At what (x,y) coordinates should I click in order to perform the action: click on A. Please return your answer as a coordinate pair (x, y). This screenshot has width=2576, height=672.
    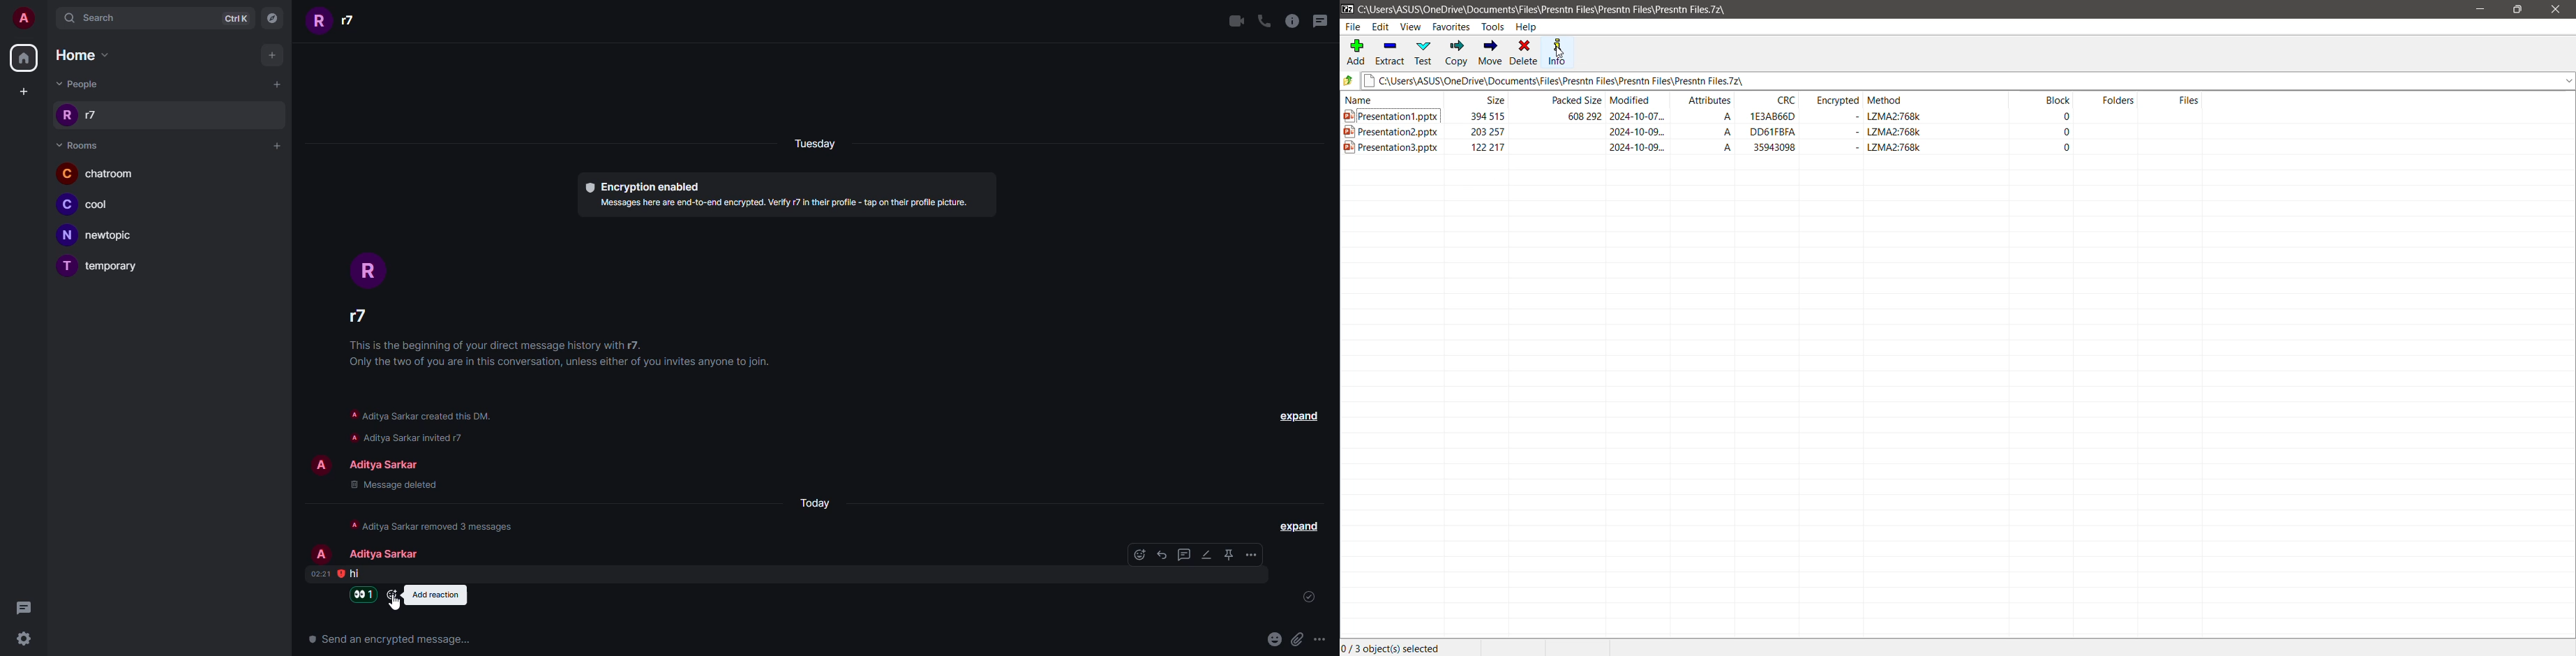
    Looking at the image, I should click on (1723, 133).